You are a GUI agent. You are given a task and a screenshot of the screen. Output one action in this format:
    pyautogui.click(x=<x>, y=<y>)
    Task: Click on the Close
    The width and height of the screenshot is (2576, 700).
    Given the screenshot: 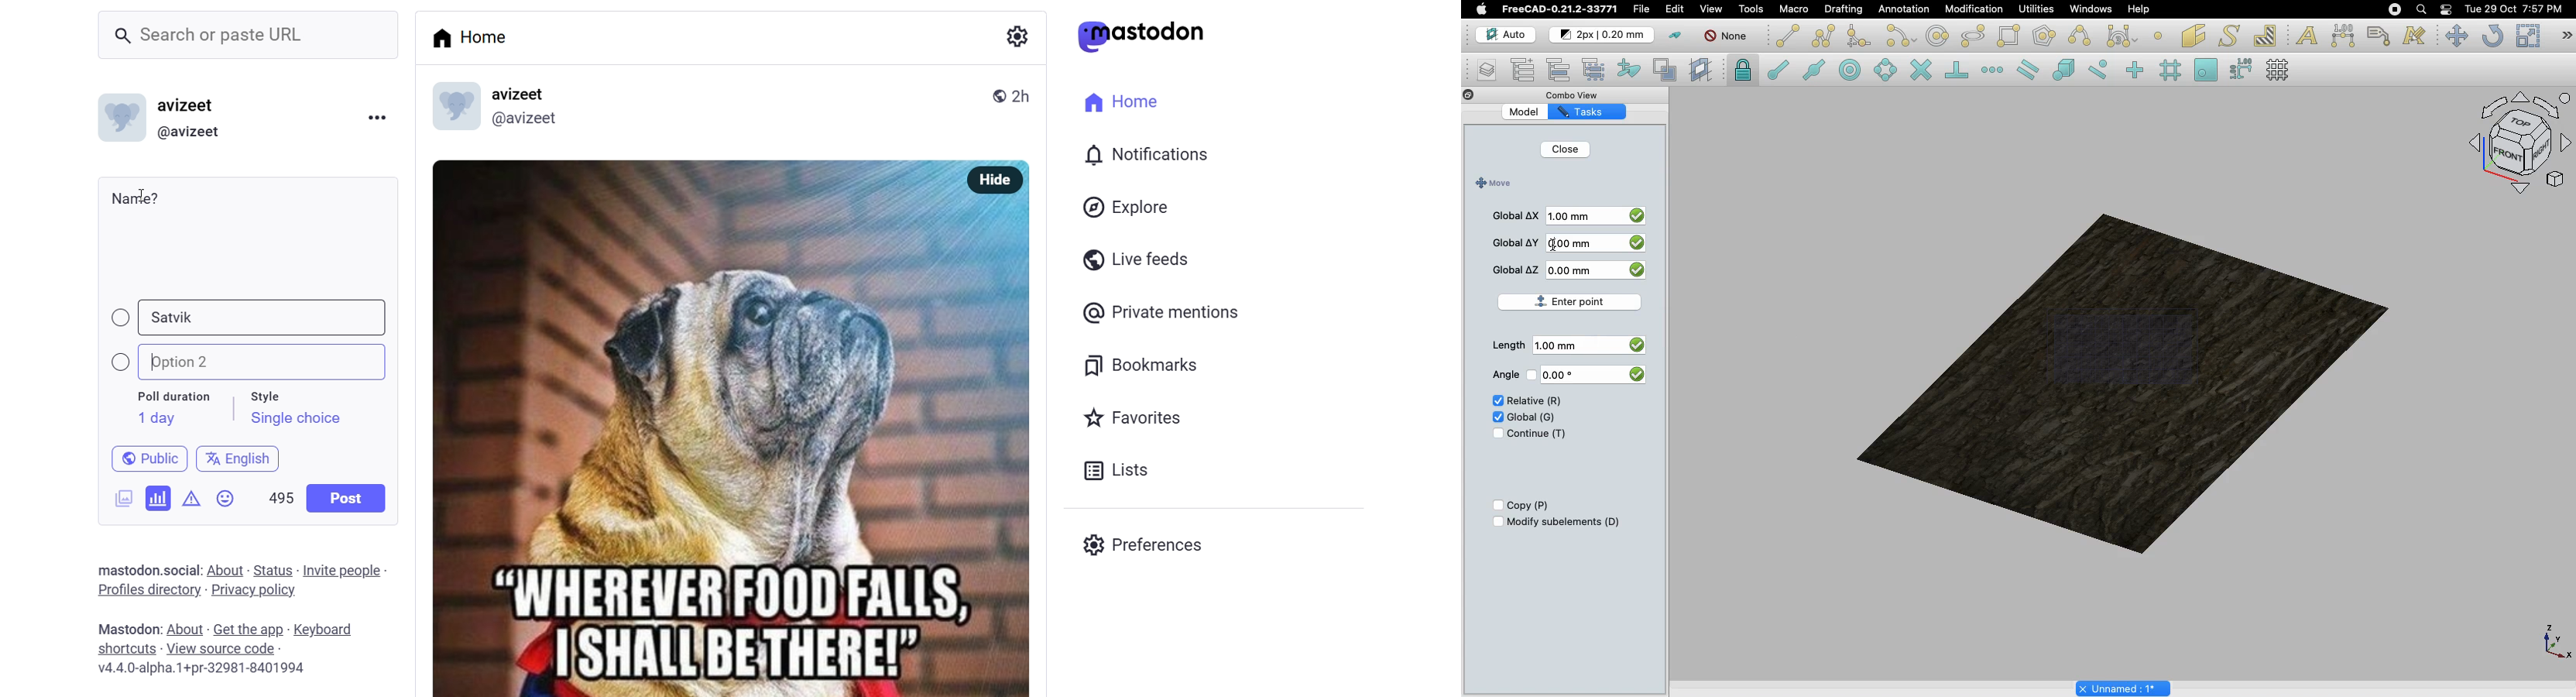 What is the action you would take?
    pyautogui.click(x=1565, y=151)
    